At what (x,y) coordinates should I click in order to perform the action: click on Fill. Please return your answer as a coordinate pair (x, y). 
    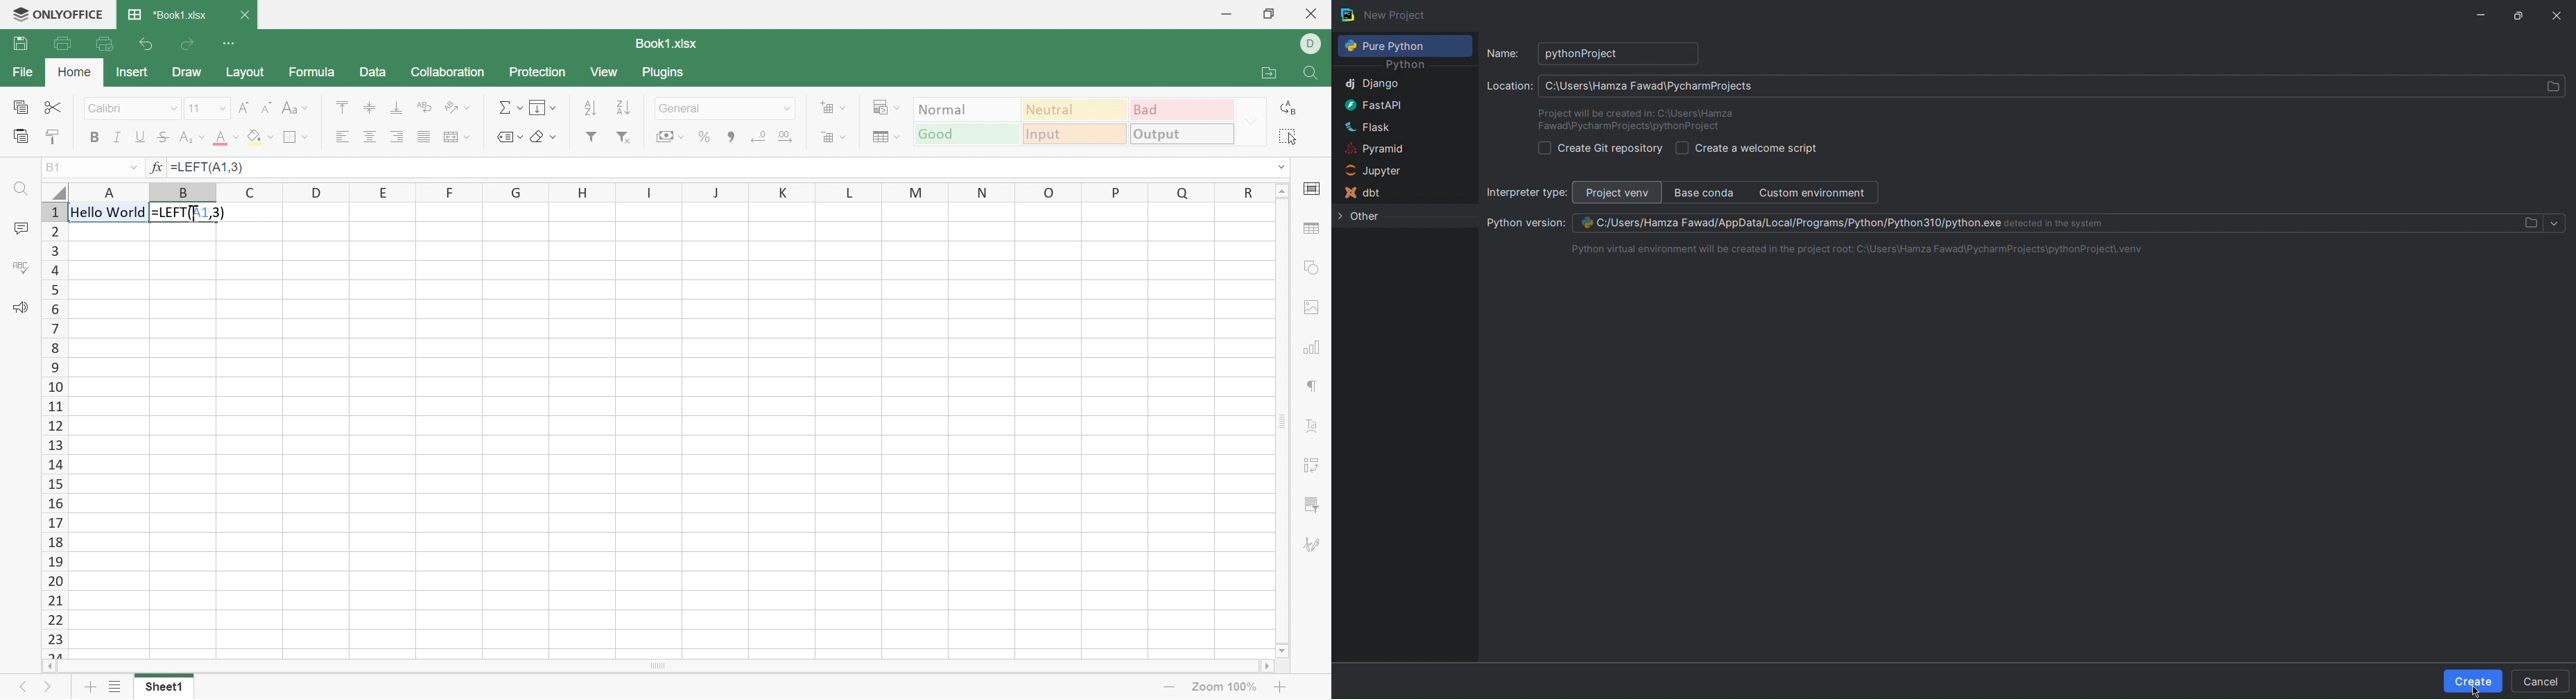
    Looking at the image, I should click on (542, 106).